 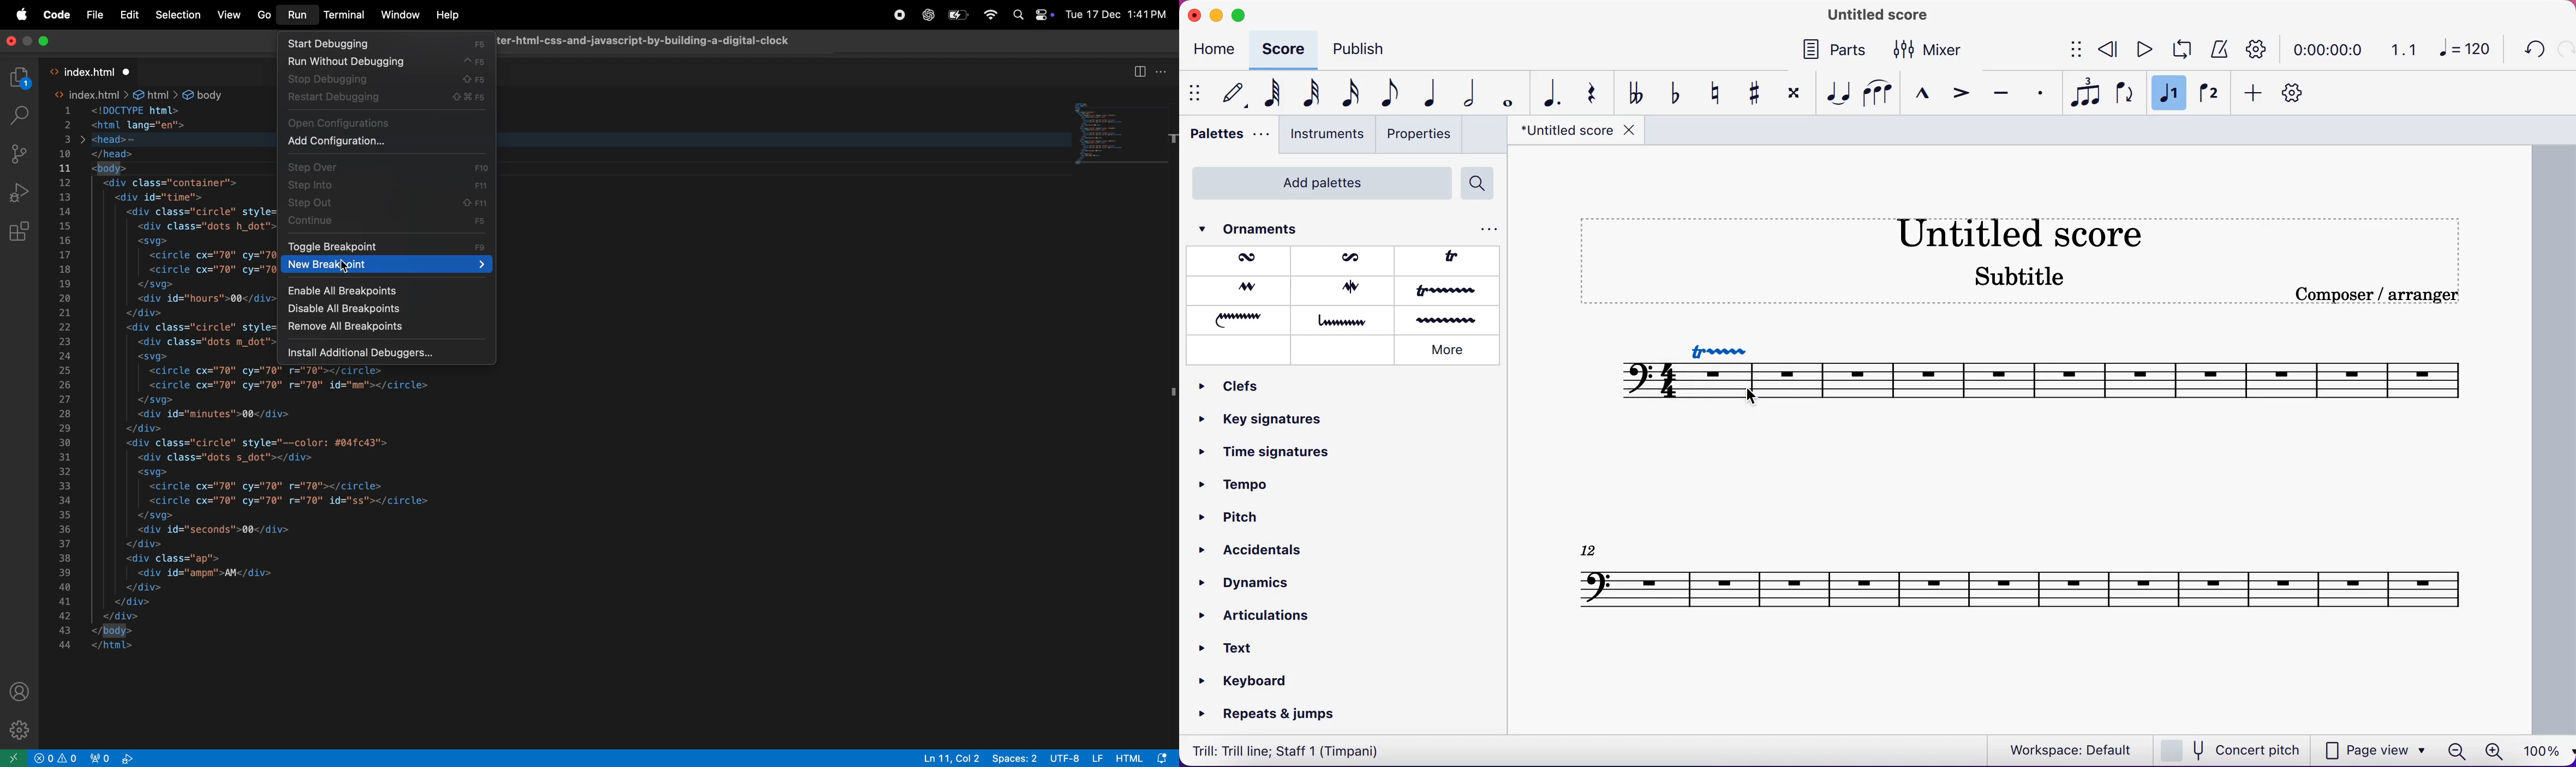 What do you see at coordinates (22, 15) in the screenshot?
I see `apple menu` at bounding box center [22, 15].